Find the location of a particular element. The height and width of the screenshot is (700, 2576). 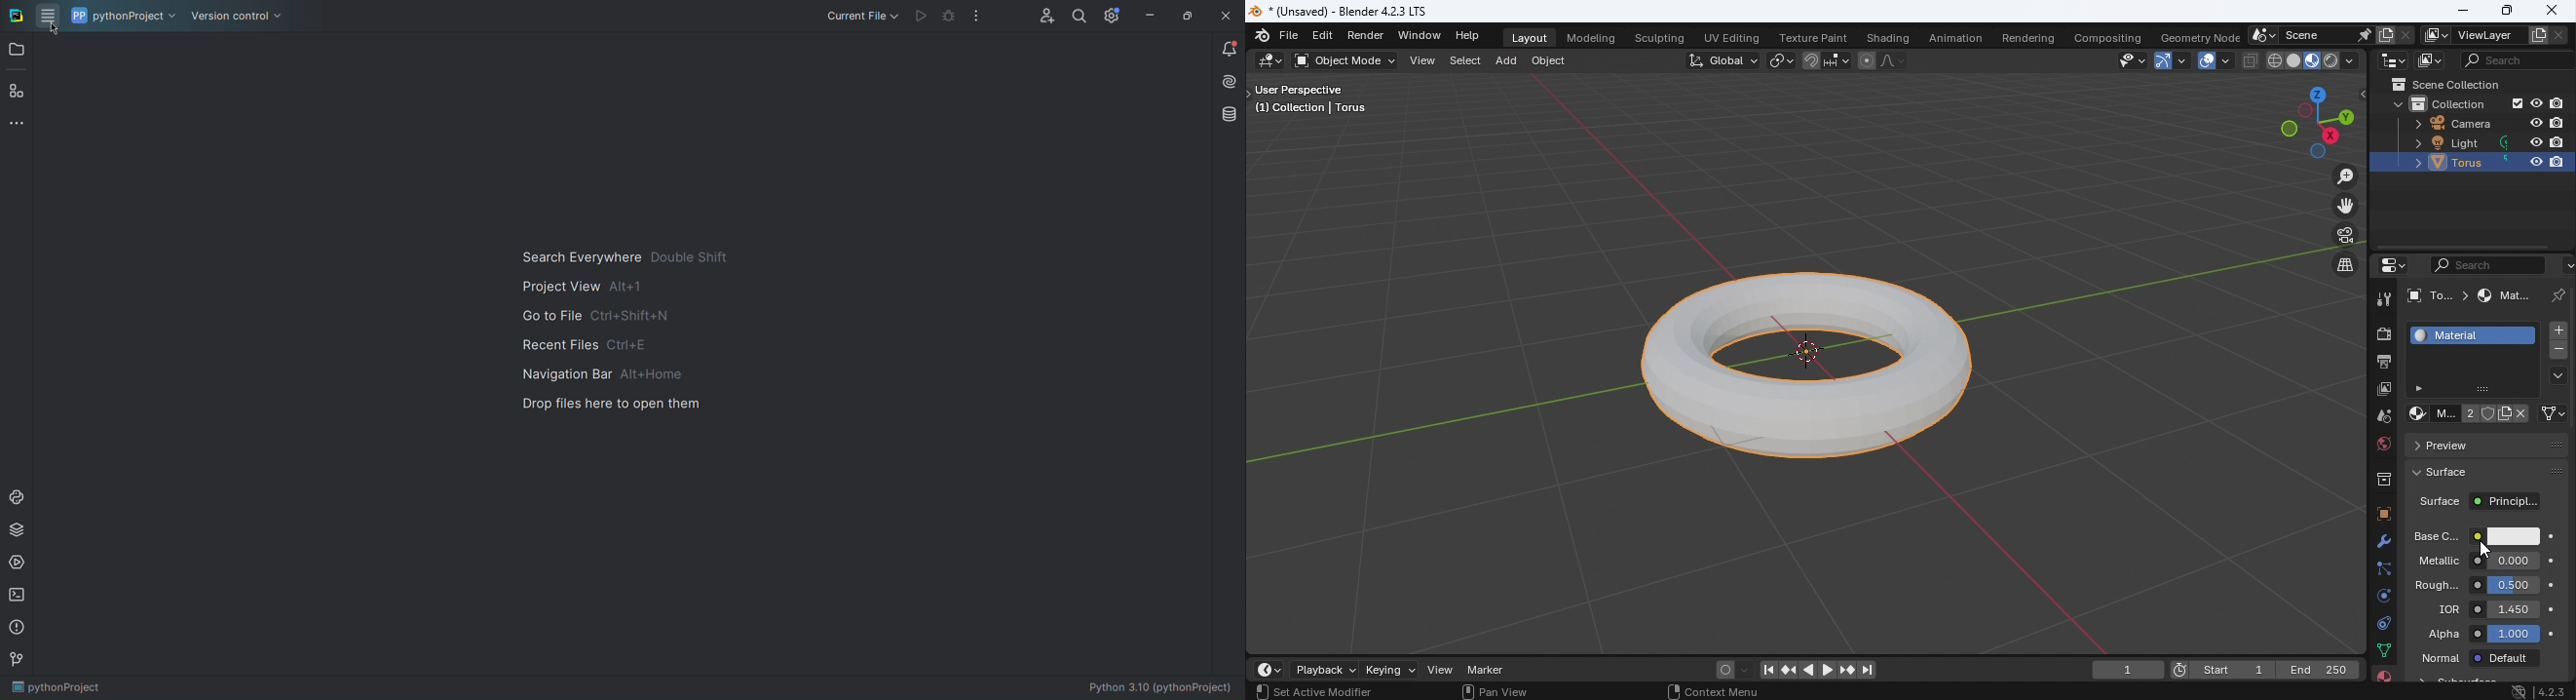

Plat animation is located at coordinates (1828, 672).